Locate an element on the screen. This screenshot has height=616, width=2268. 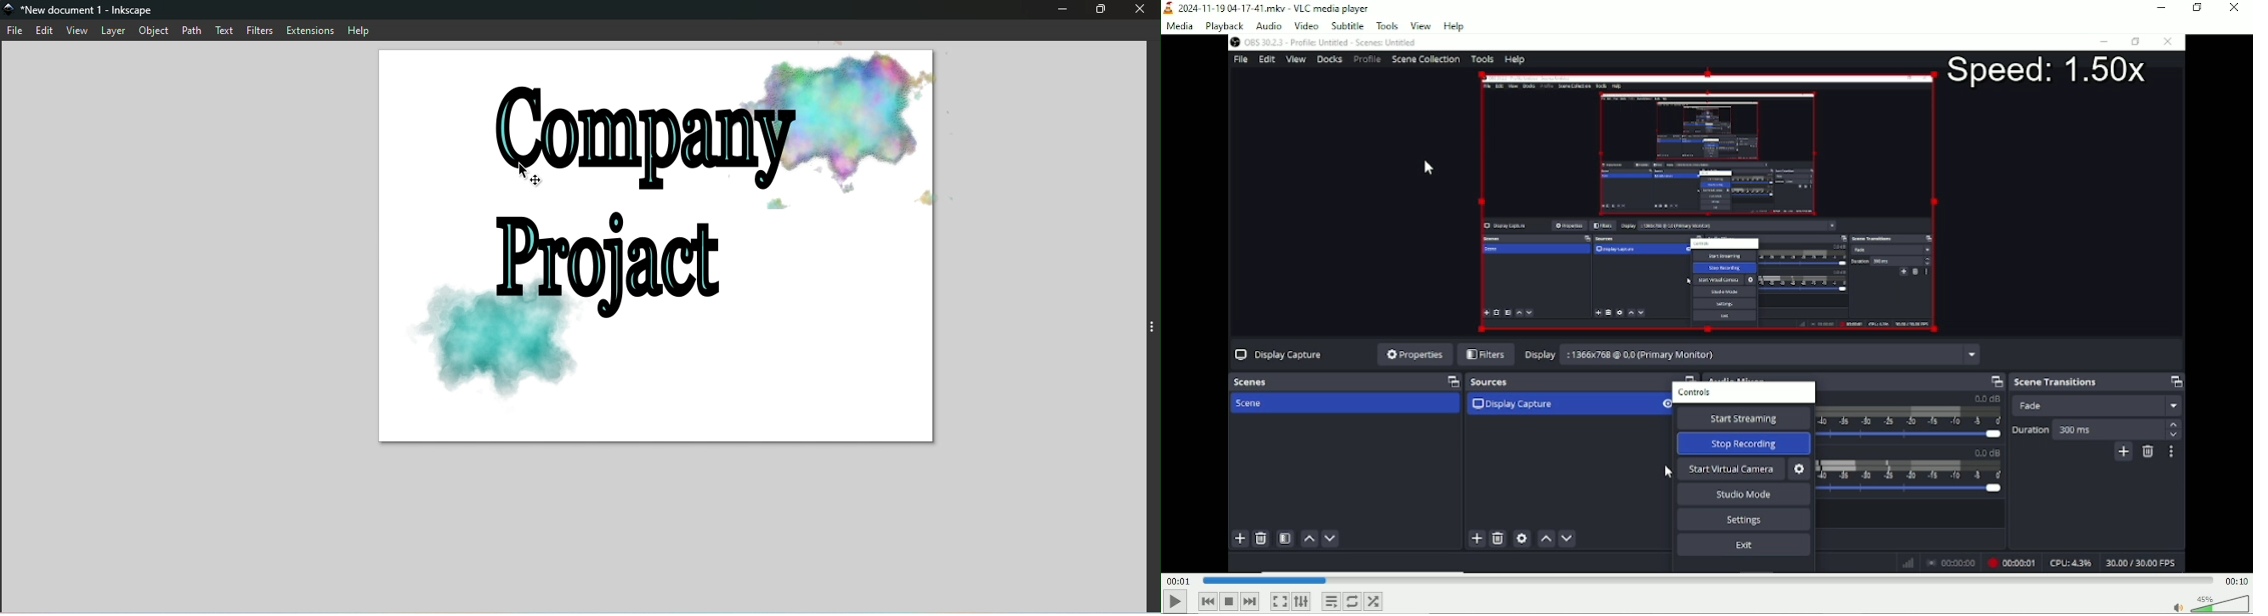
minimize is located at coordinates (2156, 8).